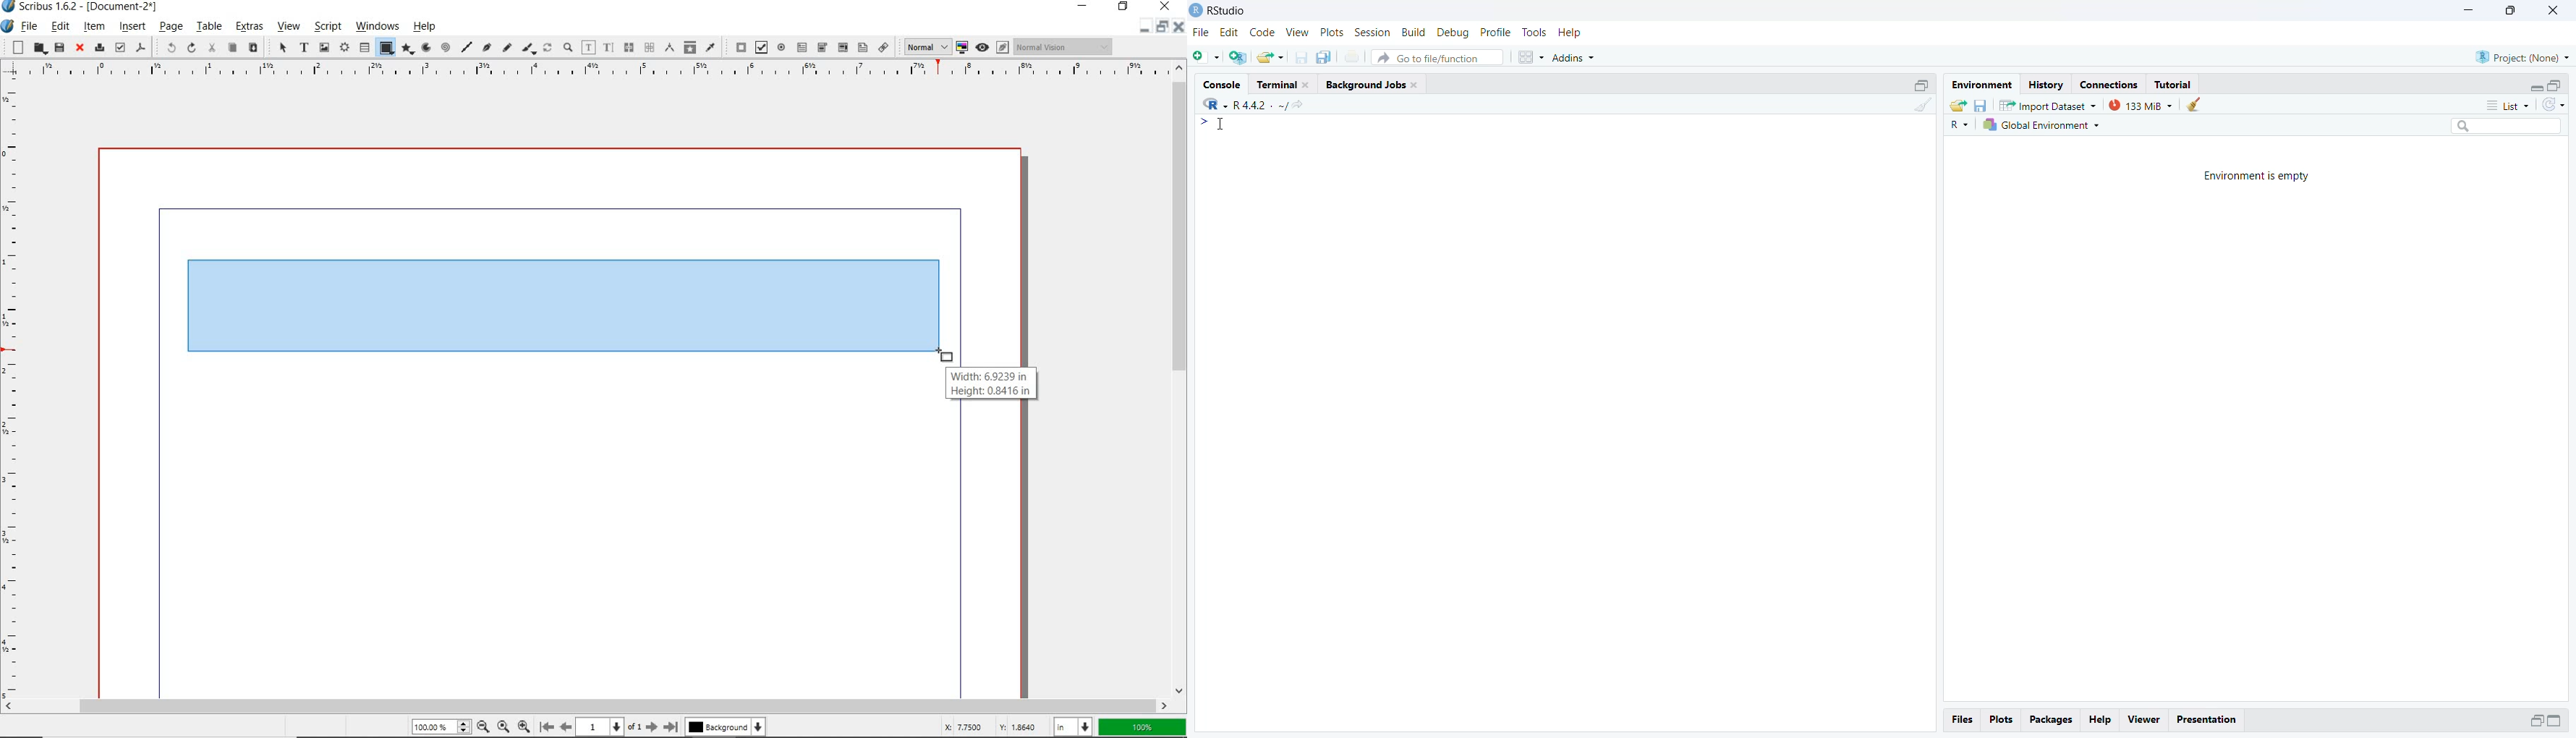  Describe the element at coordinates (2468, 11) in the screenshot. I see `Minimize` at that location.